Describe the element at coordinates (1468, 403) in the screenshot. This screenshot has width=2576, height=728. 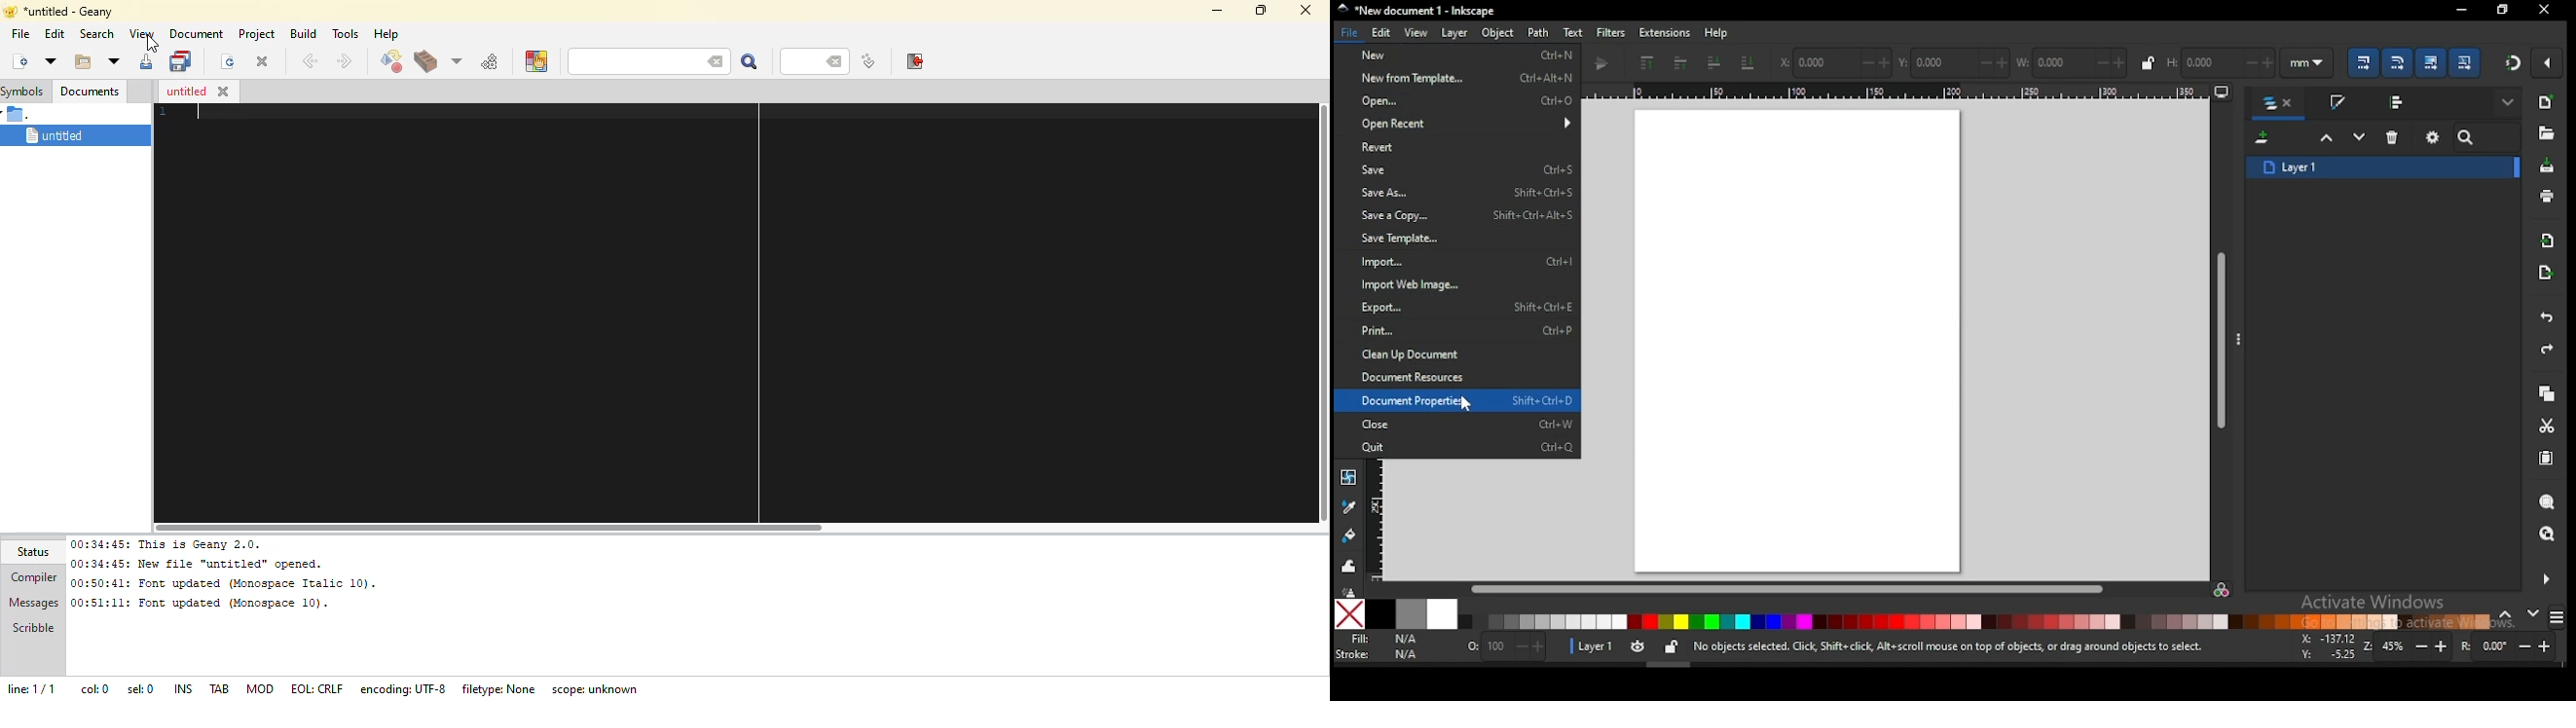
I see `cursor` at that location.